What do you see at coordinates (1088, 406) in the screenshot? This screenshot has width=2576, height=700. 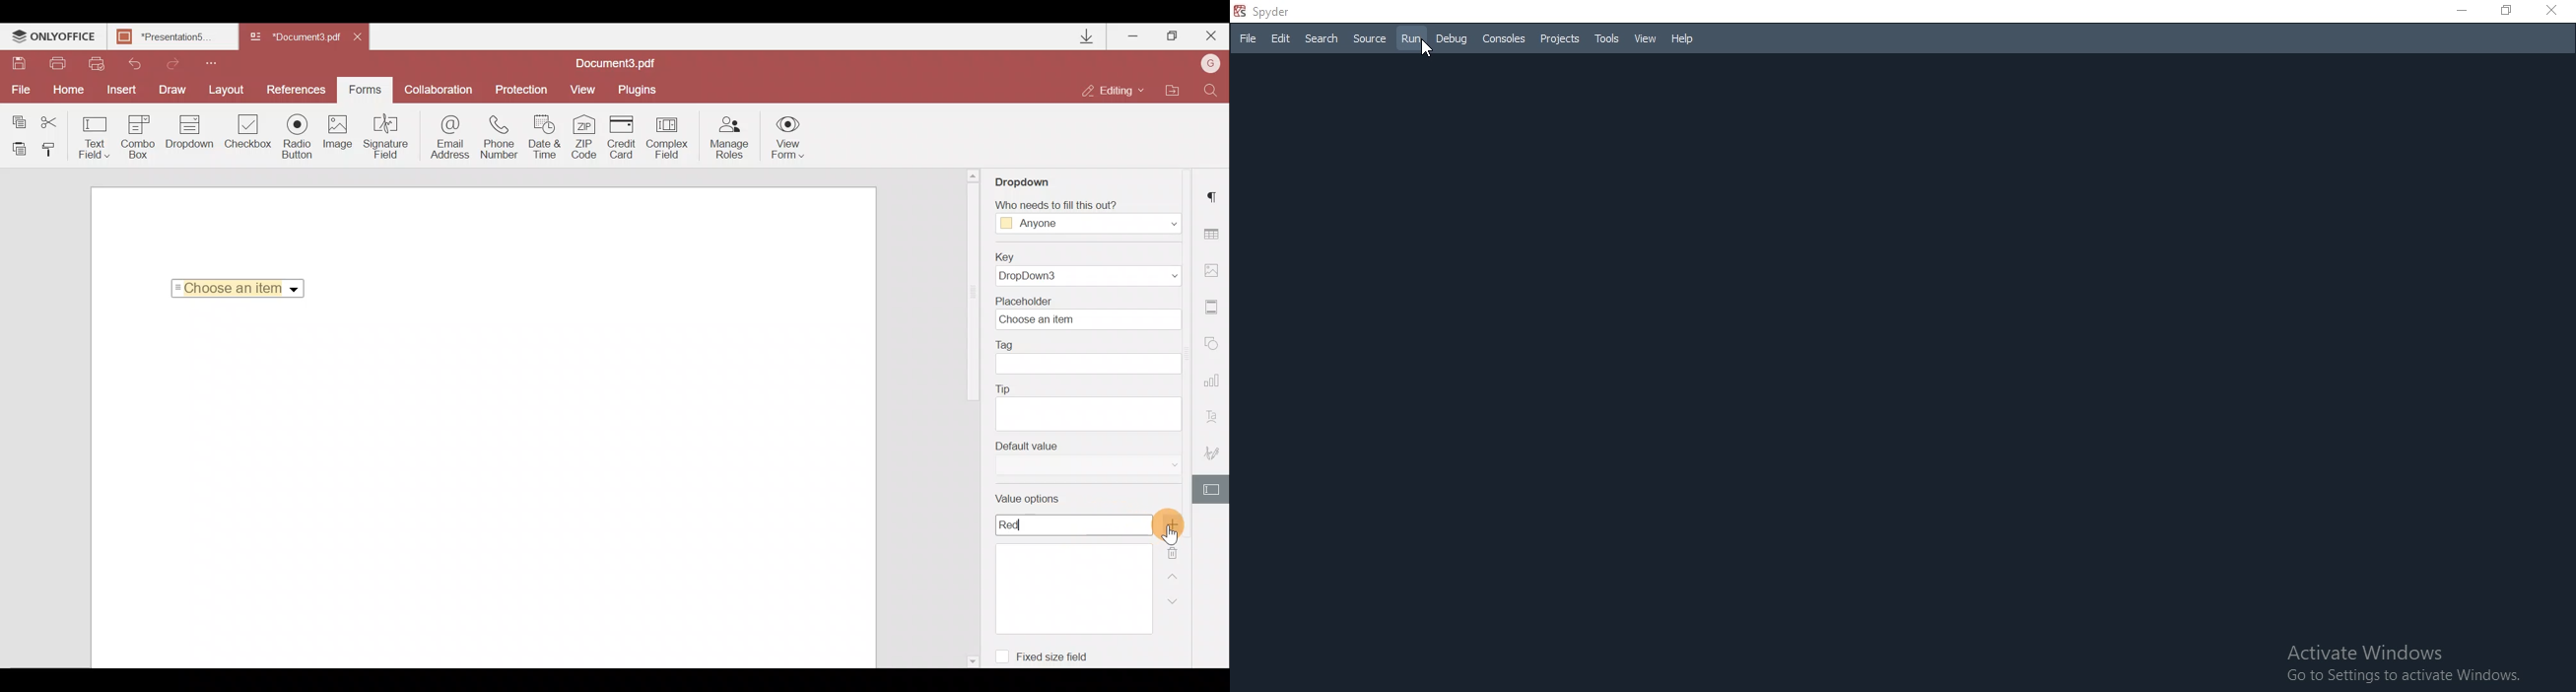 I see `Tip` at bounding box center [1088, 406].